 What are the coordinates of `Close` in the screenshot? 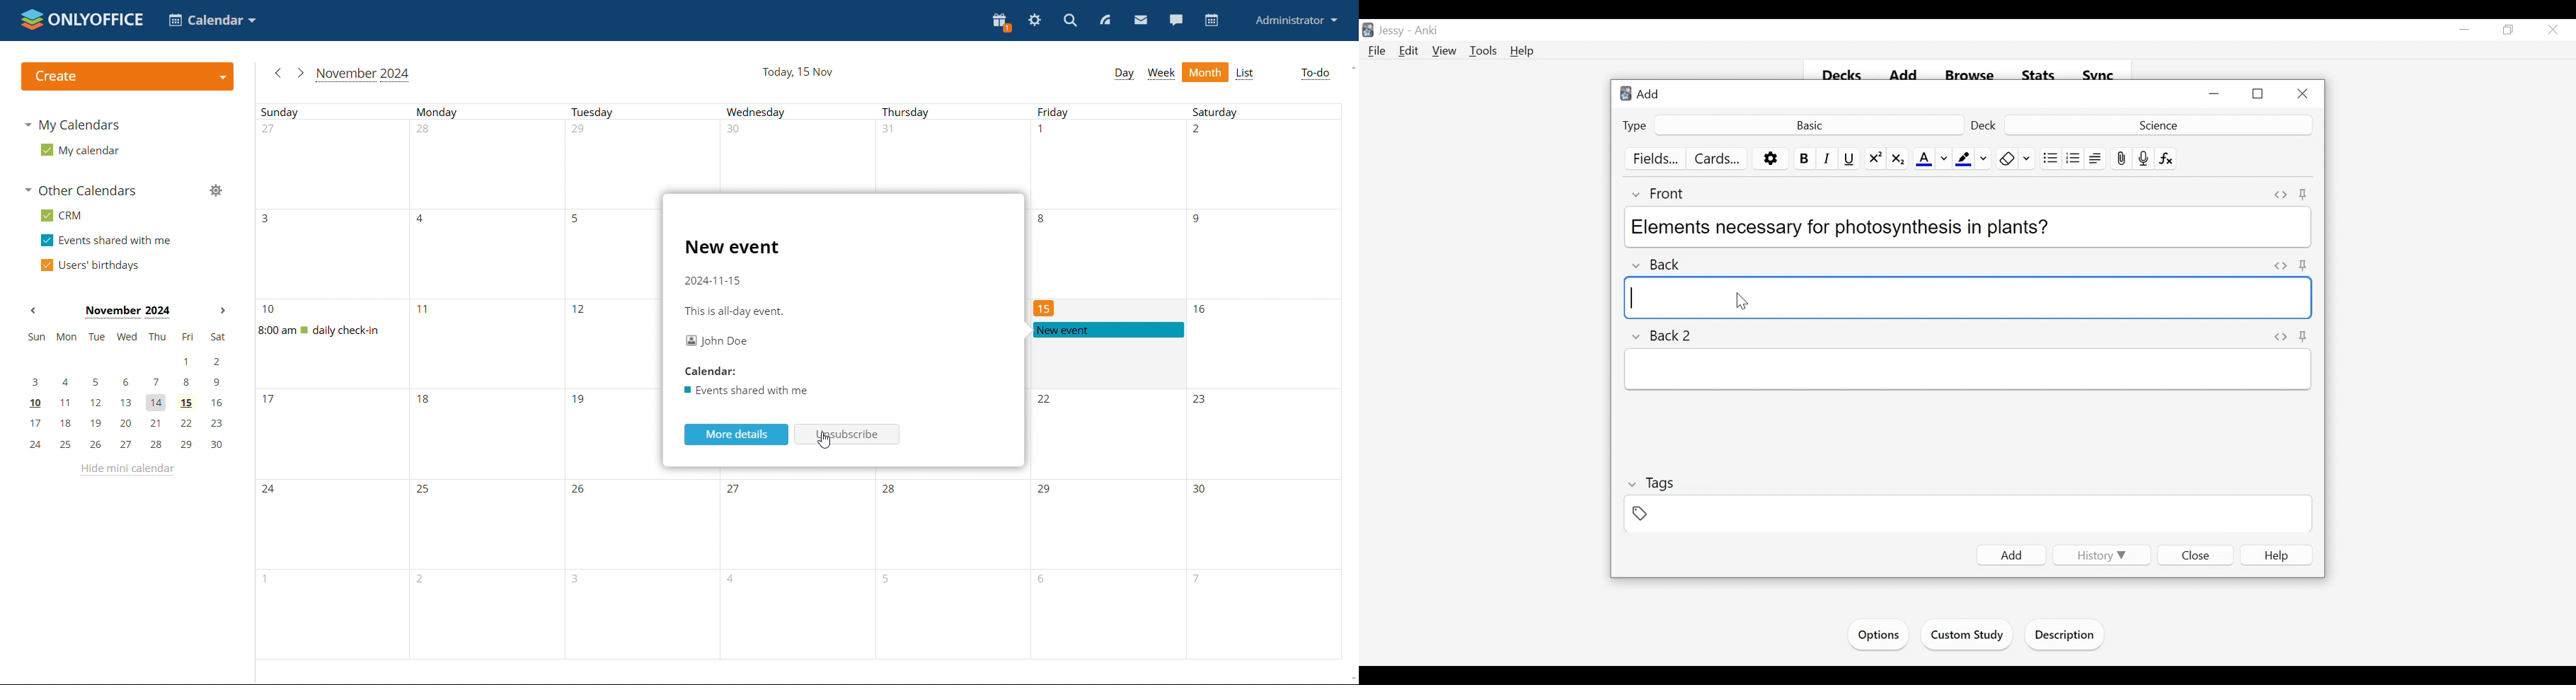 It's located at (2302, 95).